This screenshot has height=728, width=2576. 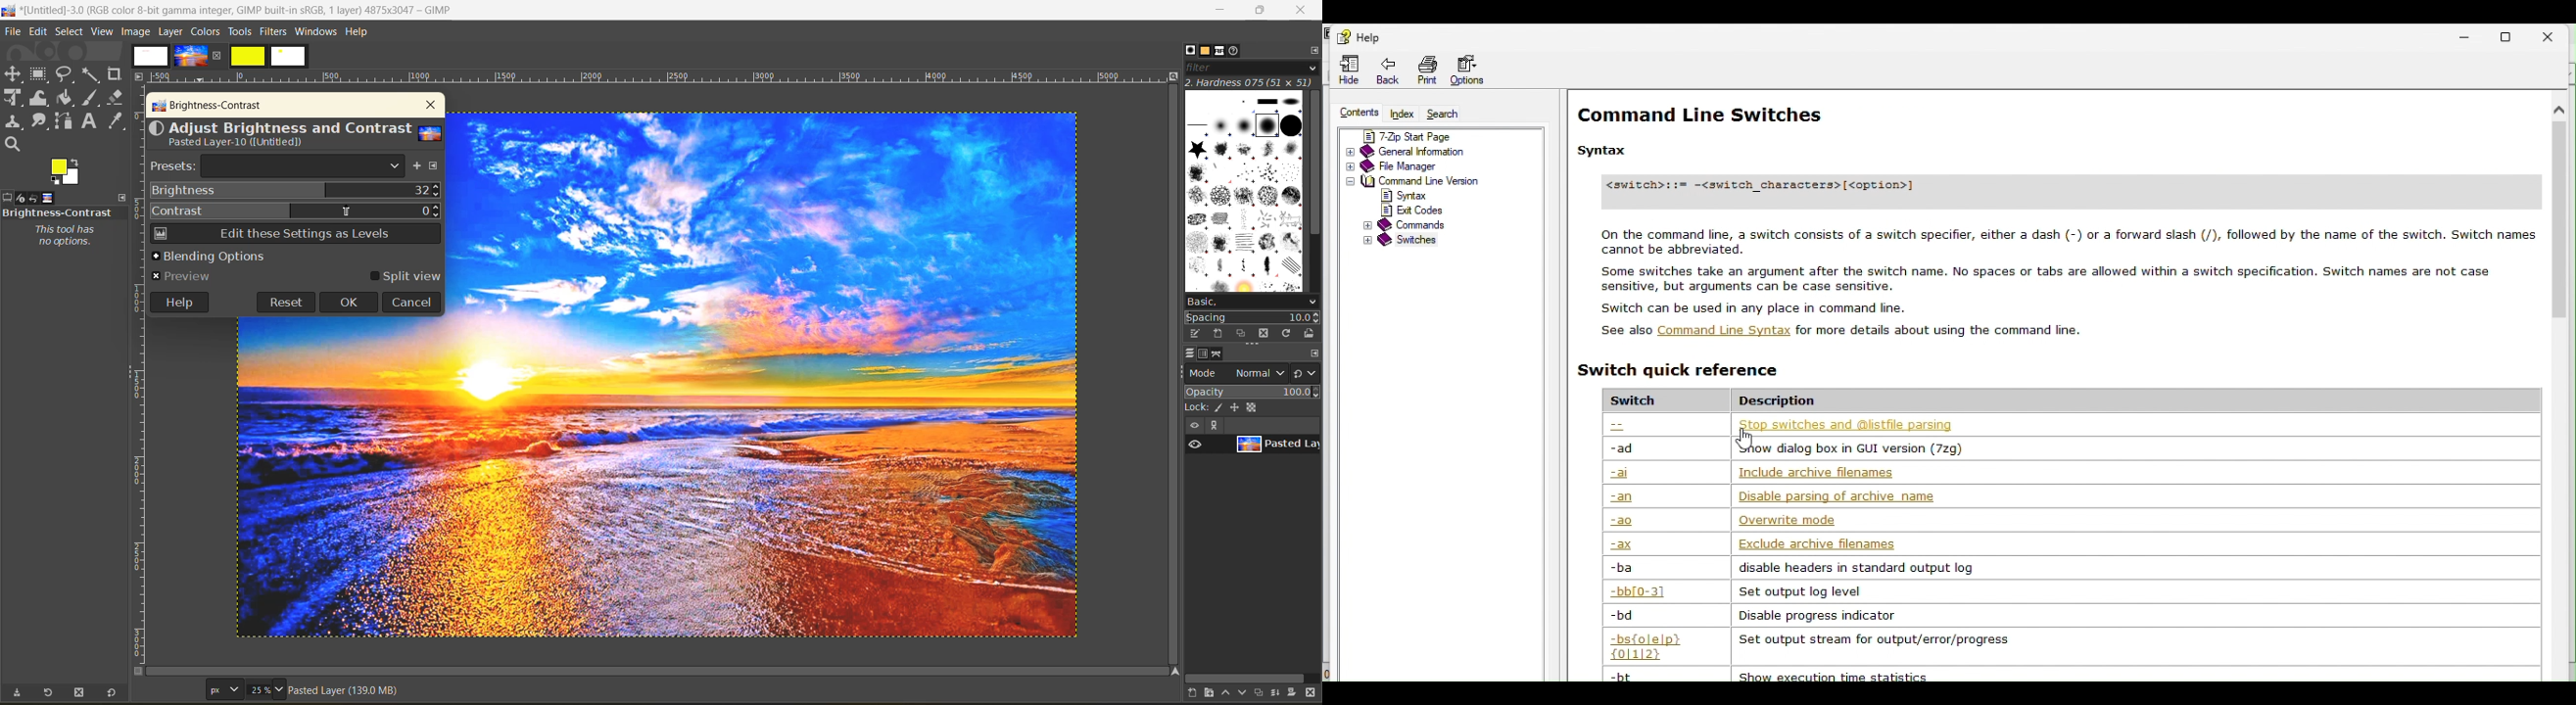 I want to click on ok, so click(x=349, y=303).